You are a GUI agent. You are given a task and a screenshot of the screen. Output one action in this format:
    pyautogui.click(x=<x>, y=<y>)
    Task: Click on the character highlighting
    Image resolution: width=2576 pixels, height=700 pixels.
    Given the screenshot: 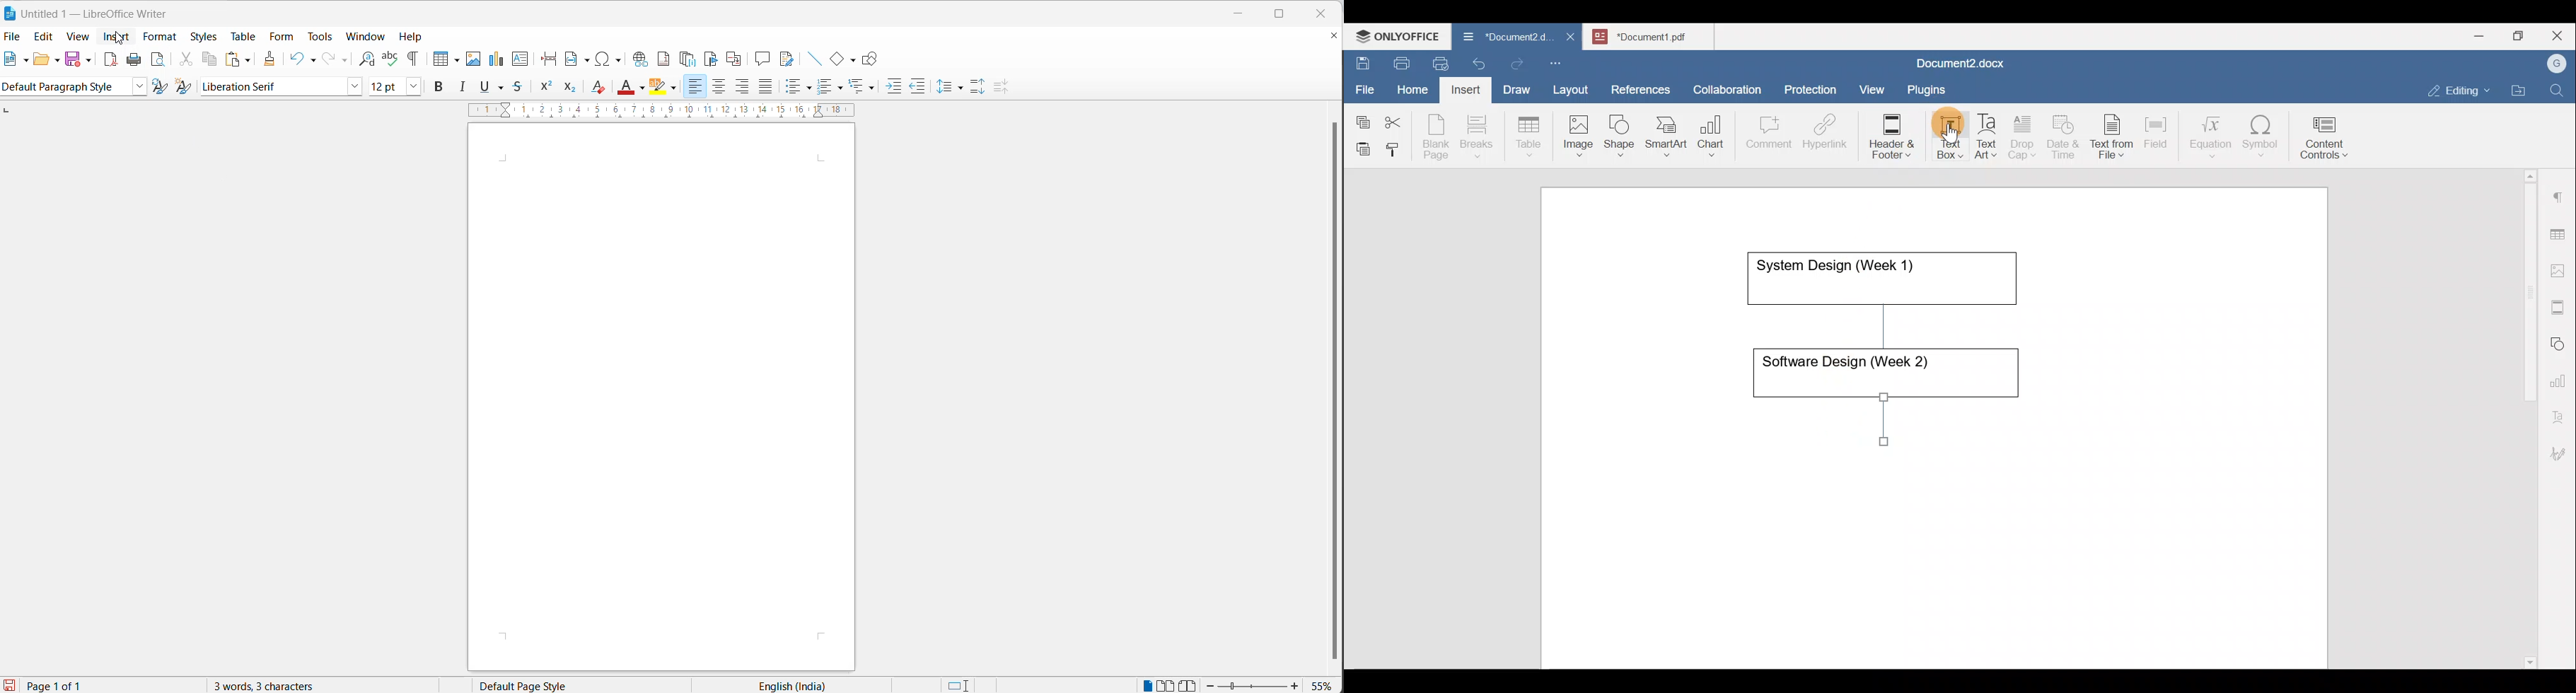 What is the action you would take?
    pyautogui.click(x=675, y=88)
    